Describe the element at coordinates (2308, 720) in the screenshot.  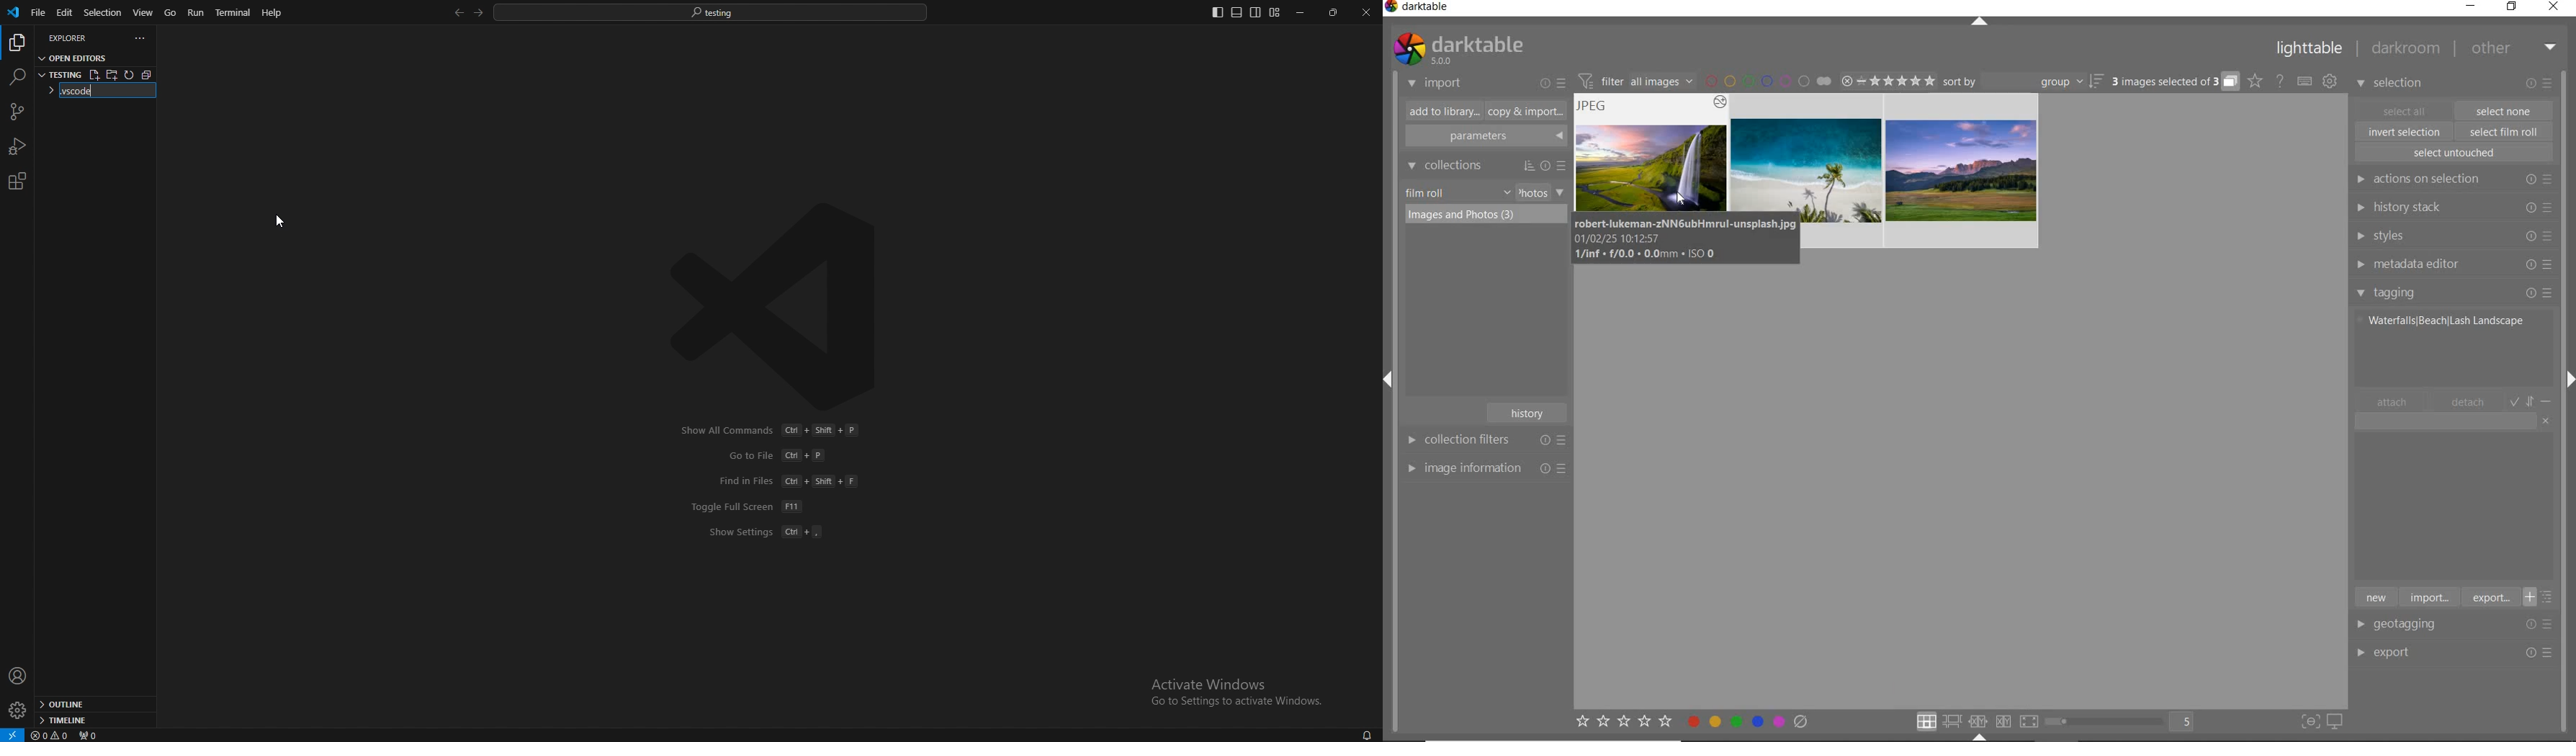
I see `toggle focus-peaking mode` at that location.